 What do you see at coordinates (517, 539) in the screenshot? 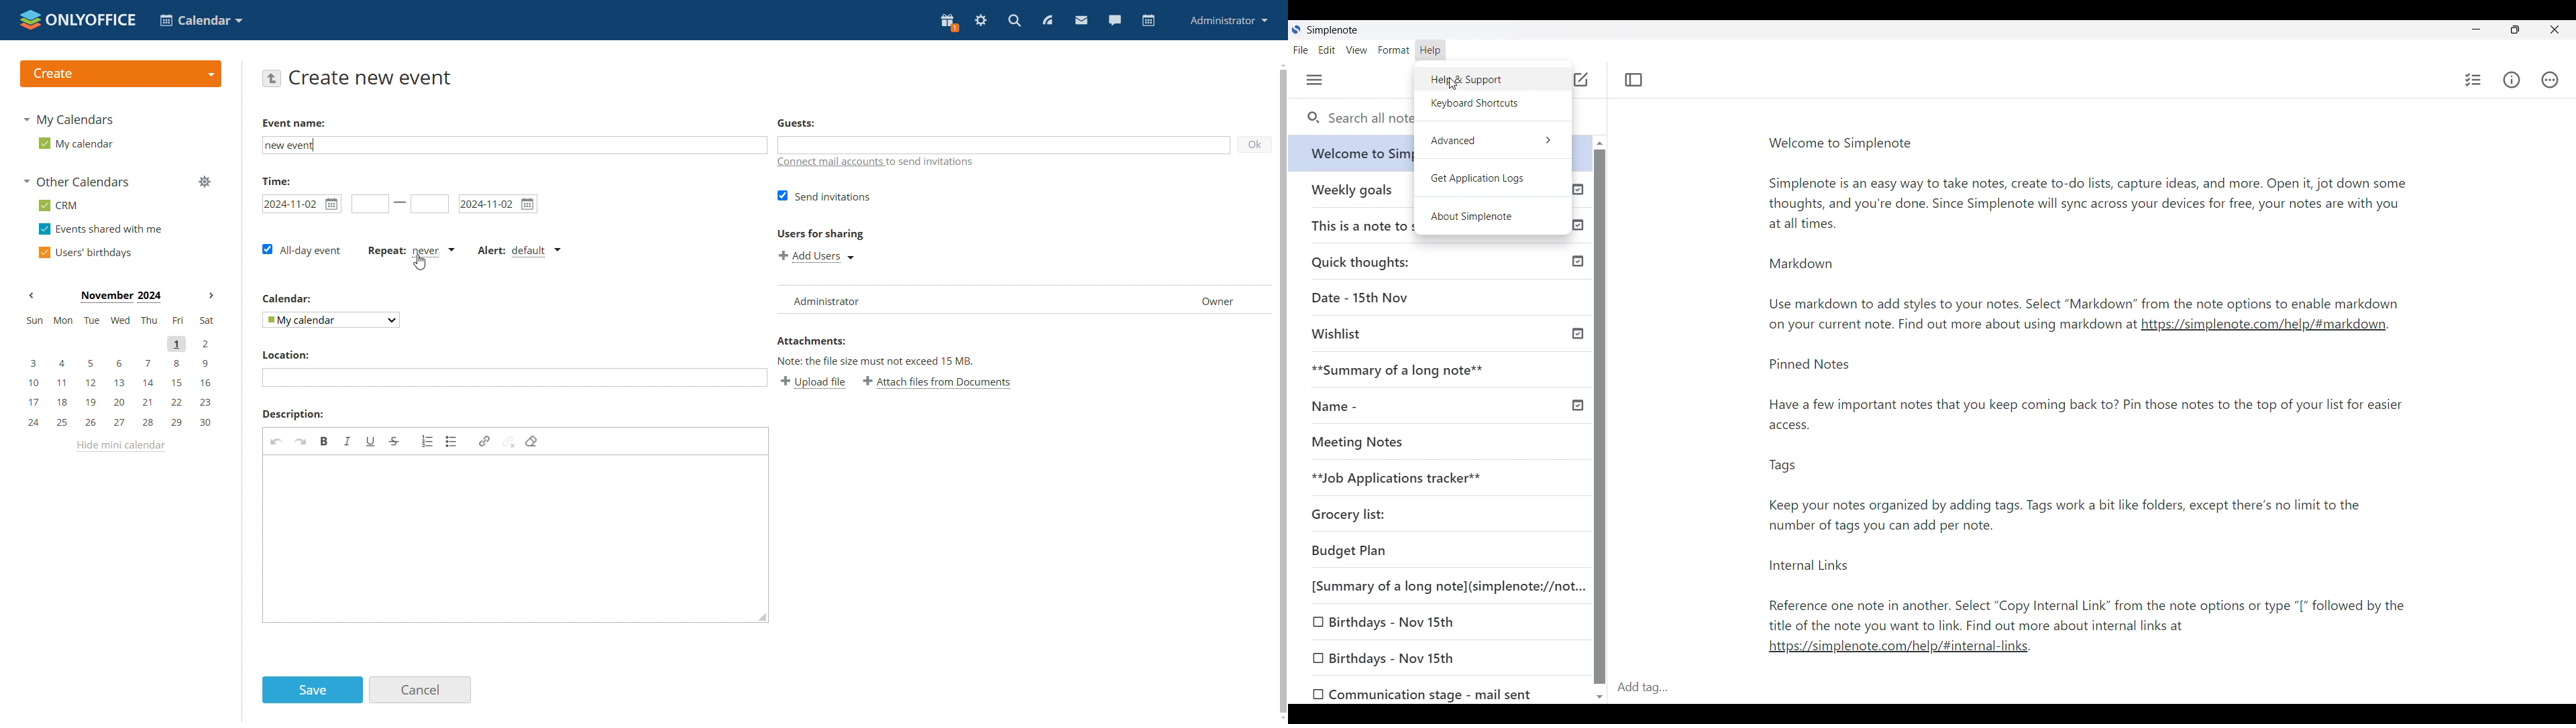
I see `edit description` at bounding box center [517, 539].